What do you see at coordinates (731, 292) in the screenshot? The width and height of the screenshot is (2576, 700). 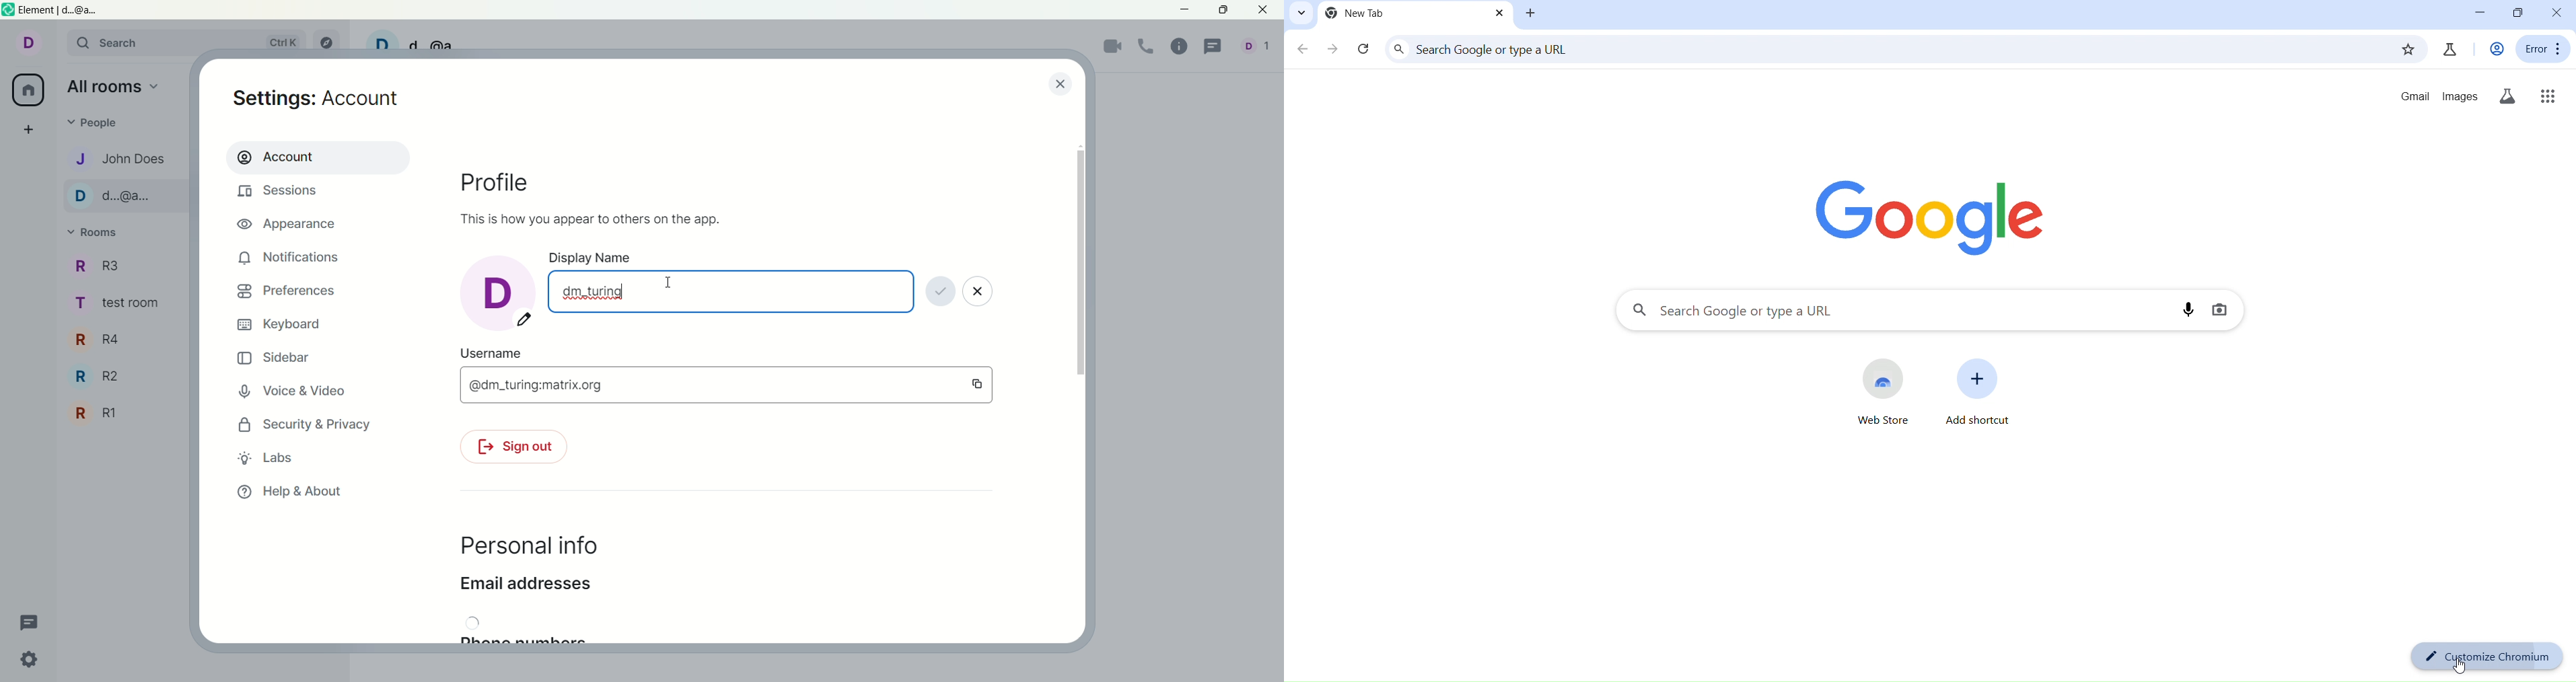 I see `dm, turing '` at bounding box center [731, 292].